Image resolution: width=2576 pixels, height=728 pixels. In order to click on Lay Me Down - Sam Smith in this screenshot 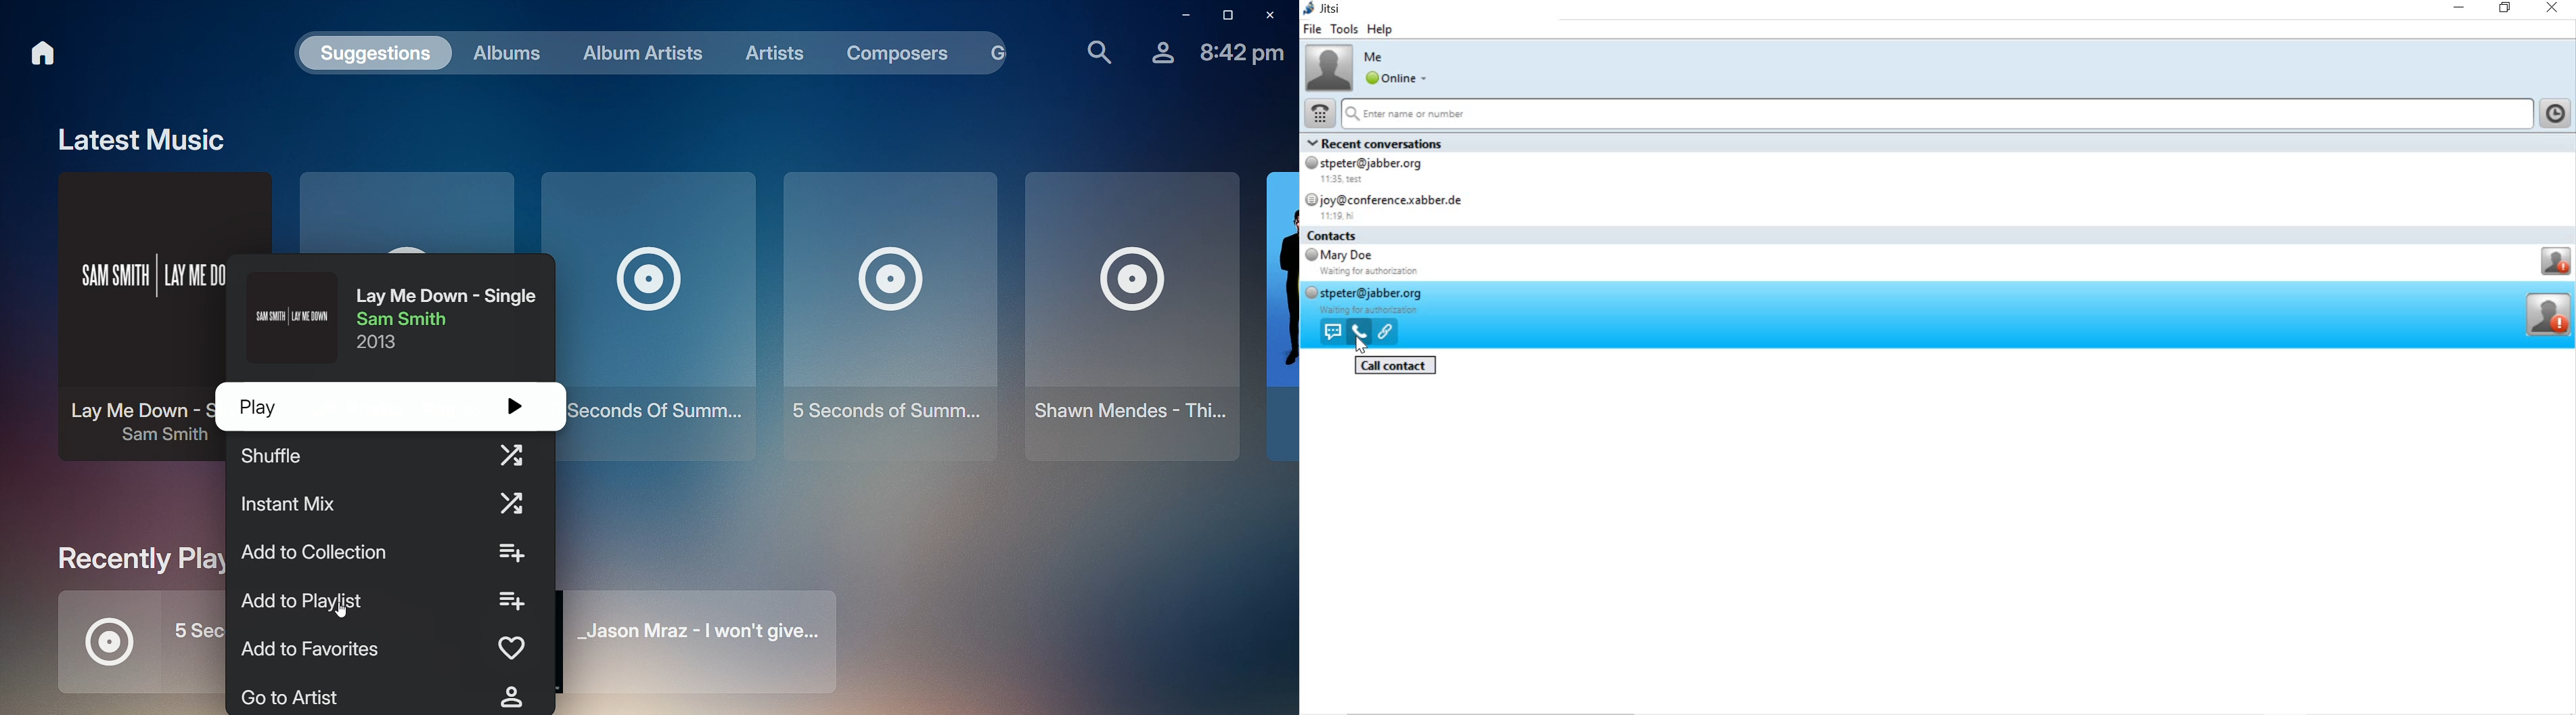, I will do `click(397, 322)`.